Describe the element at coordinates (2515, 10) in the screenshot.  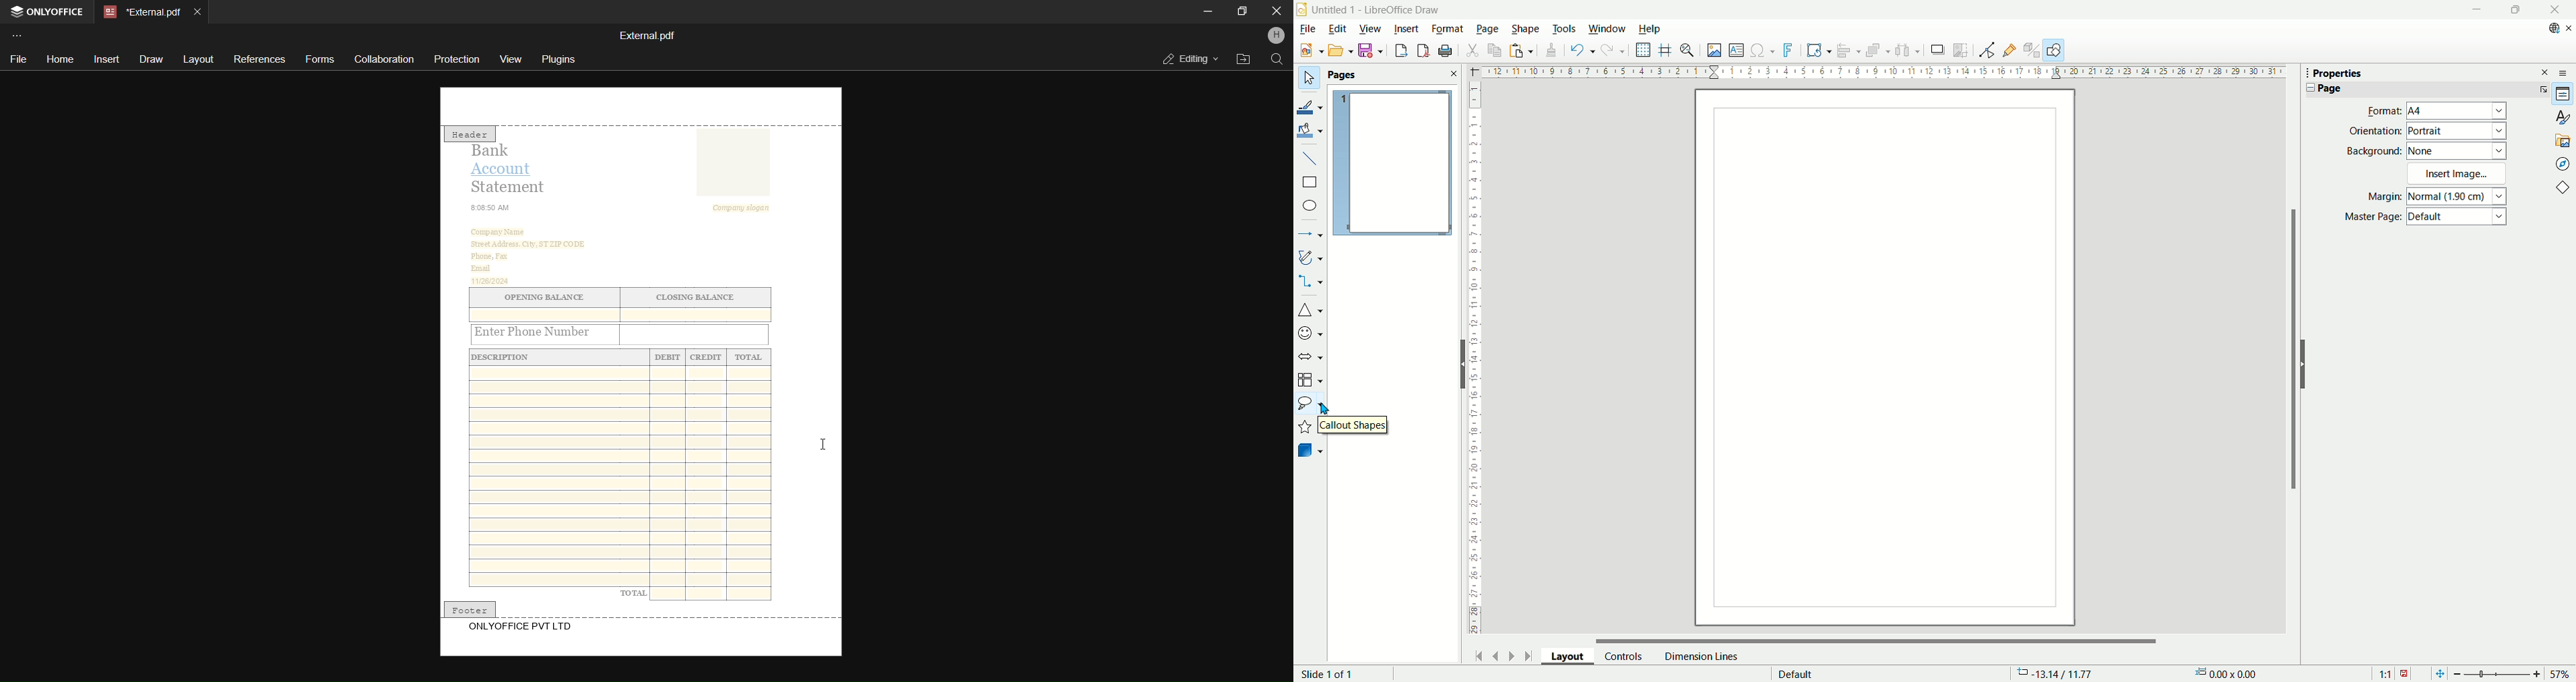
I see `Maximize` at that location.